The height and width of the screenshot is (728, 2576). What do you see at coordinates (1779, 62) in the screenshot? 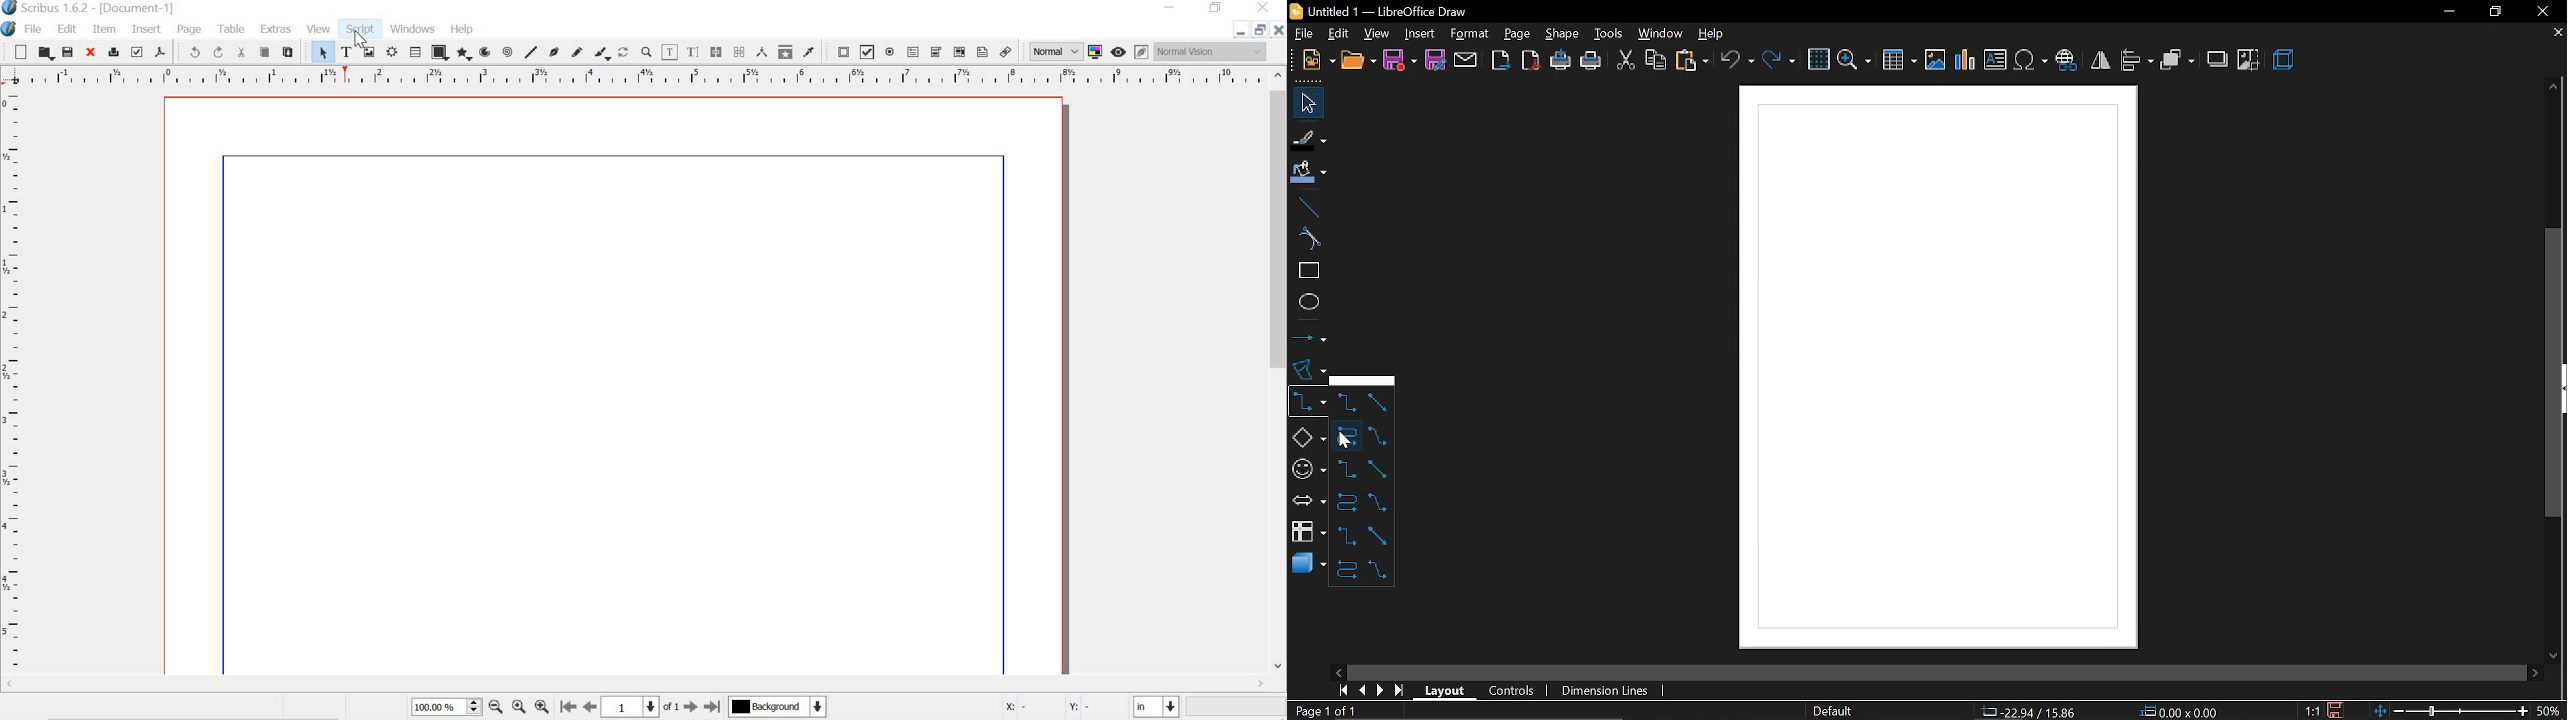
I see `redo` at bounding box center [1779, 62].